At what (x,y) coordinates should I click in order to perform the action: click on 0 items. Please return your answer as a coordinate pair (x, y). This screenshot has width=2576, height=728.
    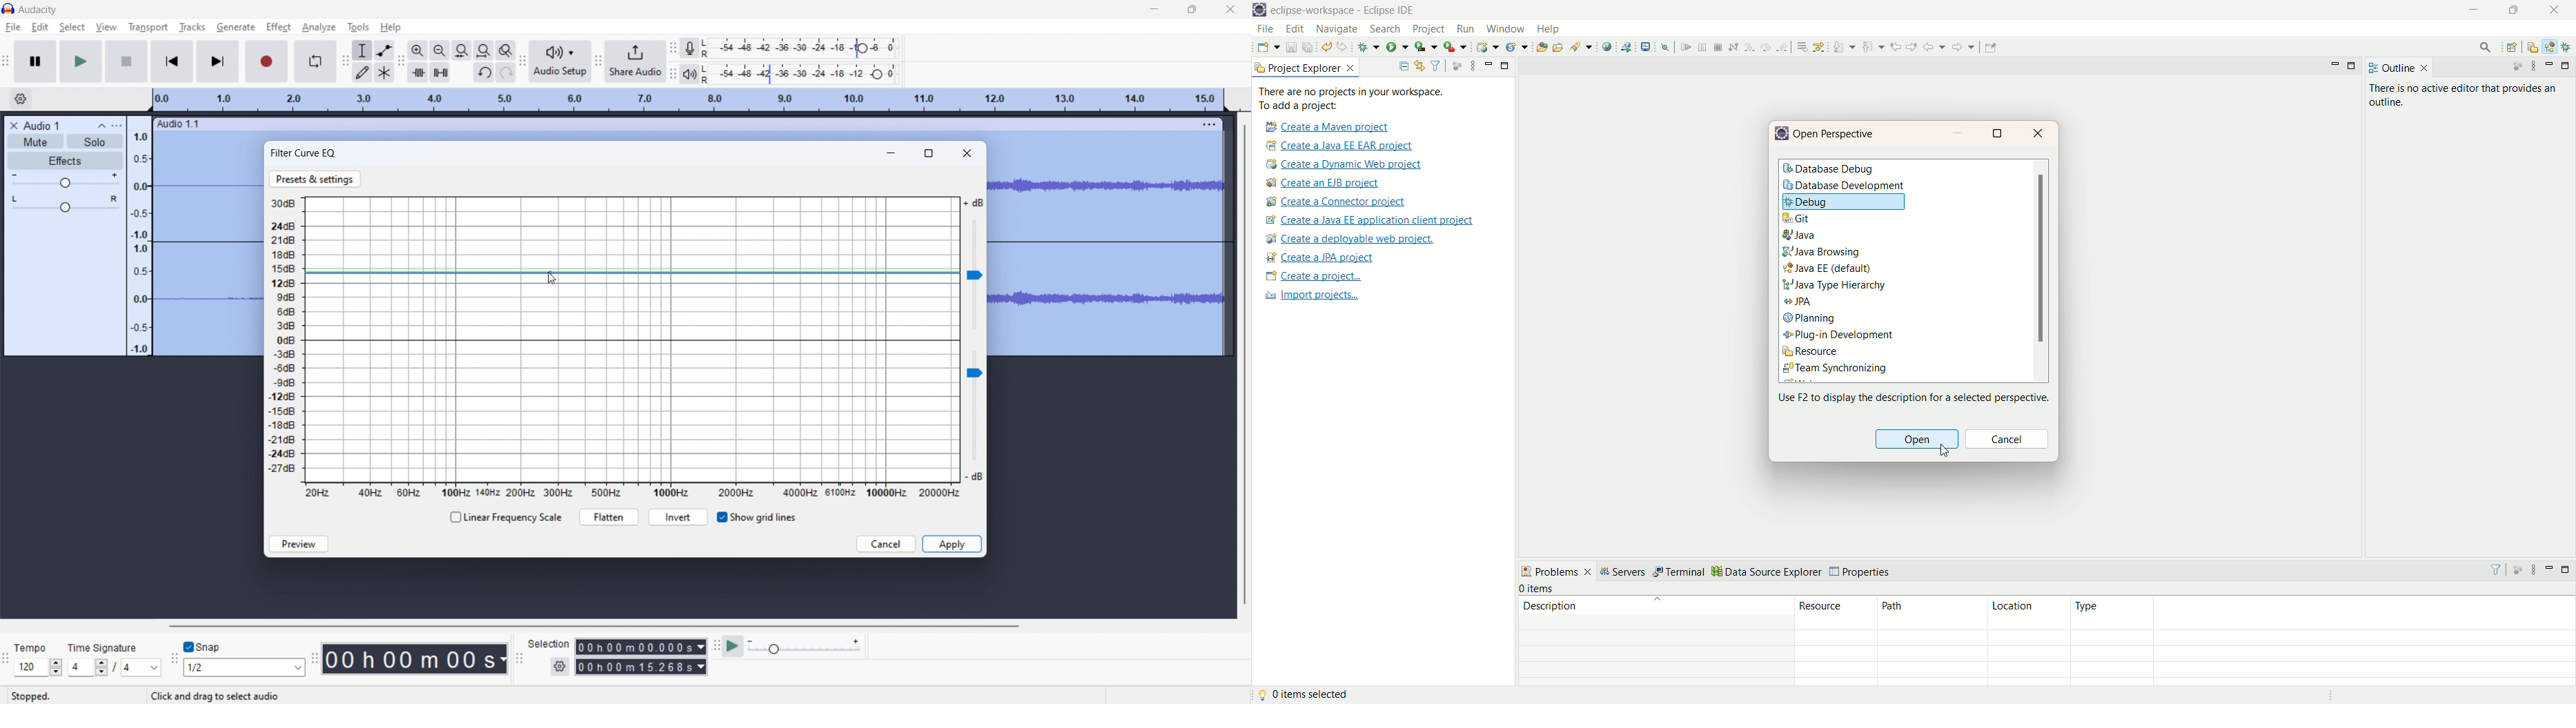
    Looking at the image, I should click on (1540, 587).